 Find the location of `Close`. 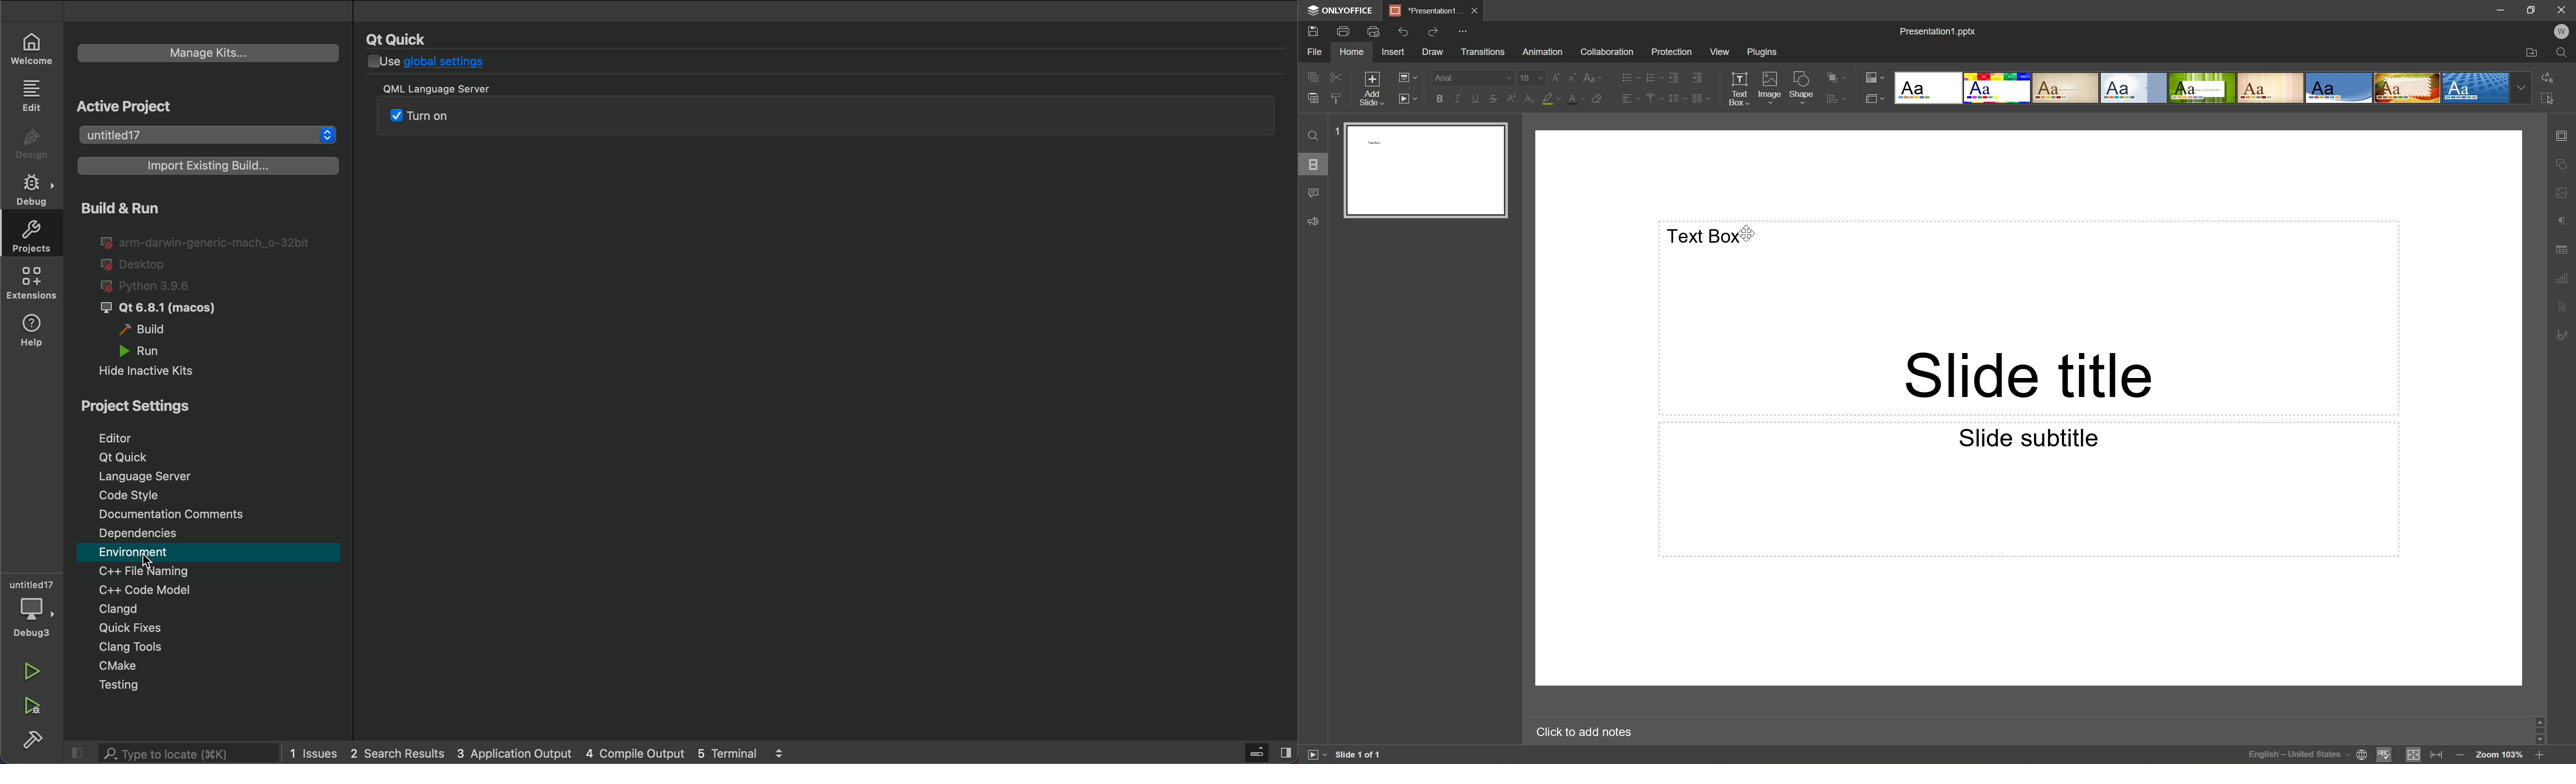

Close is located at coordinates (2564, 9).